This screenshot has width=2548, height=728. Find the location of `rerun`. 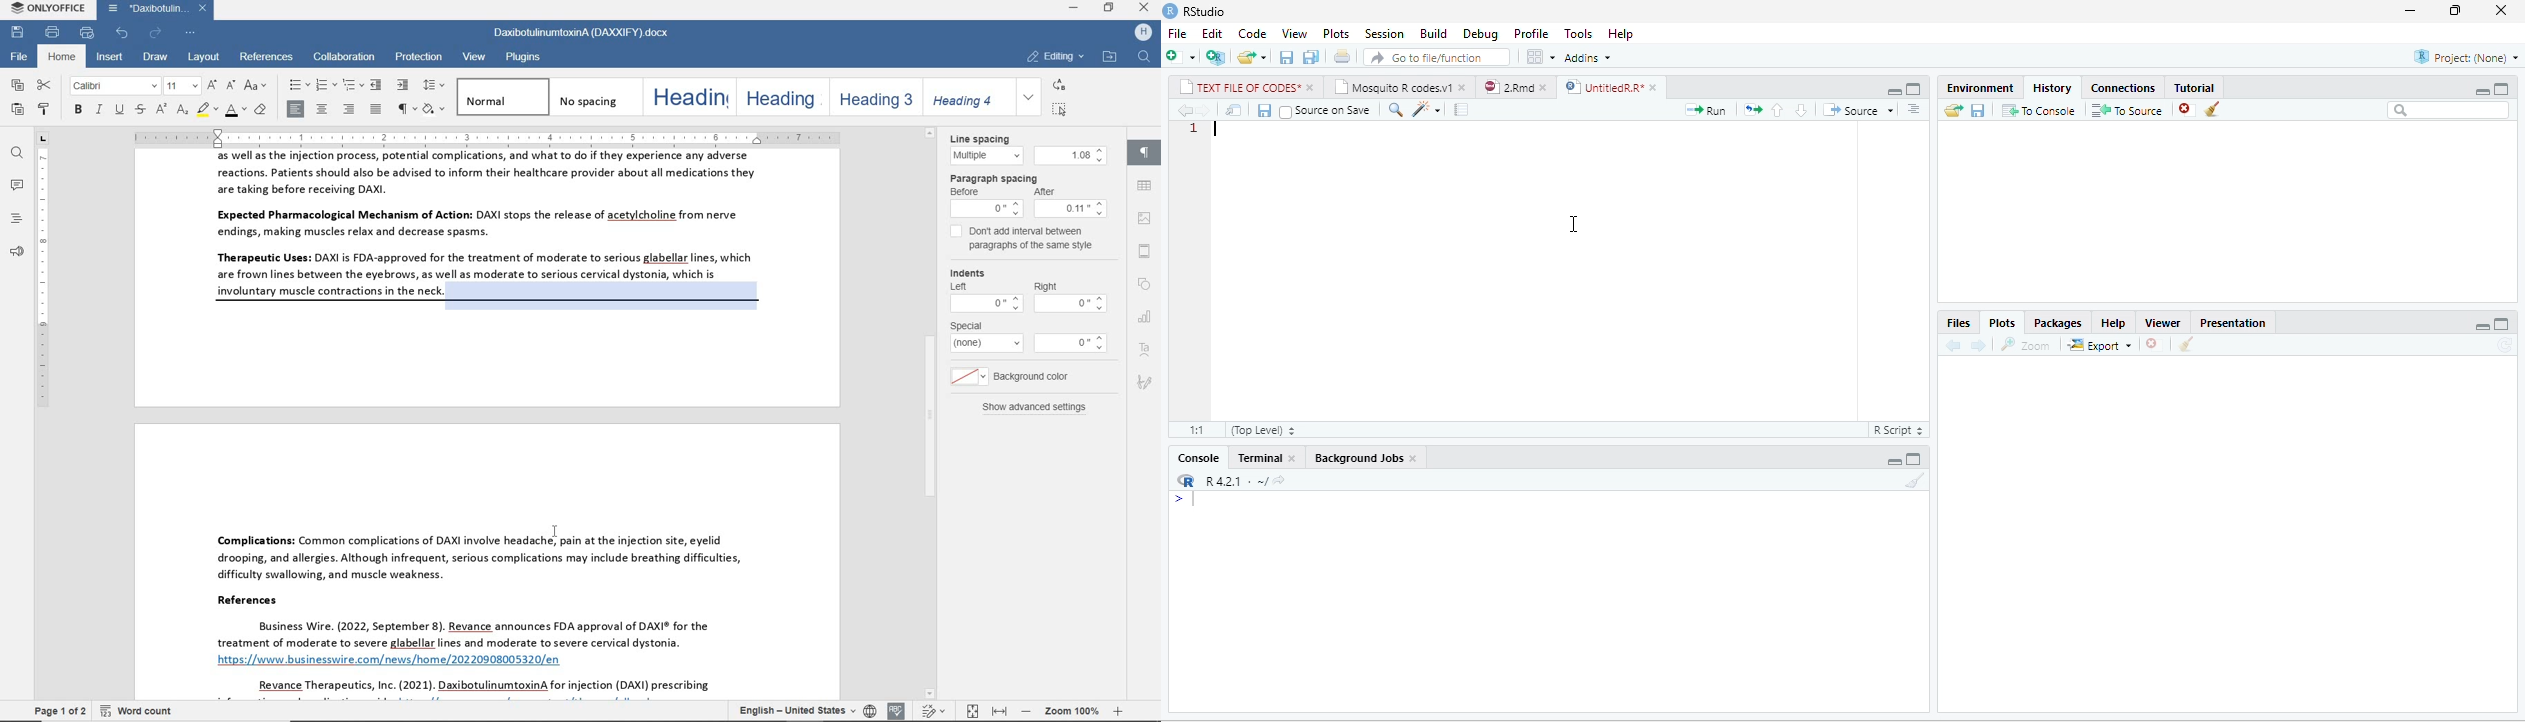

rerun is located at coordinates (1752, 109).